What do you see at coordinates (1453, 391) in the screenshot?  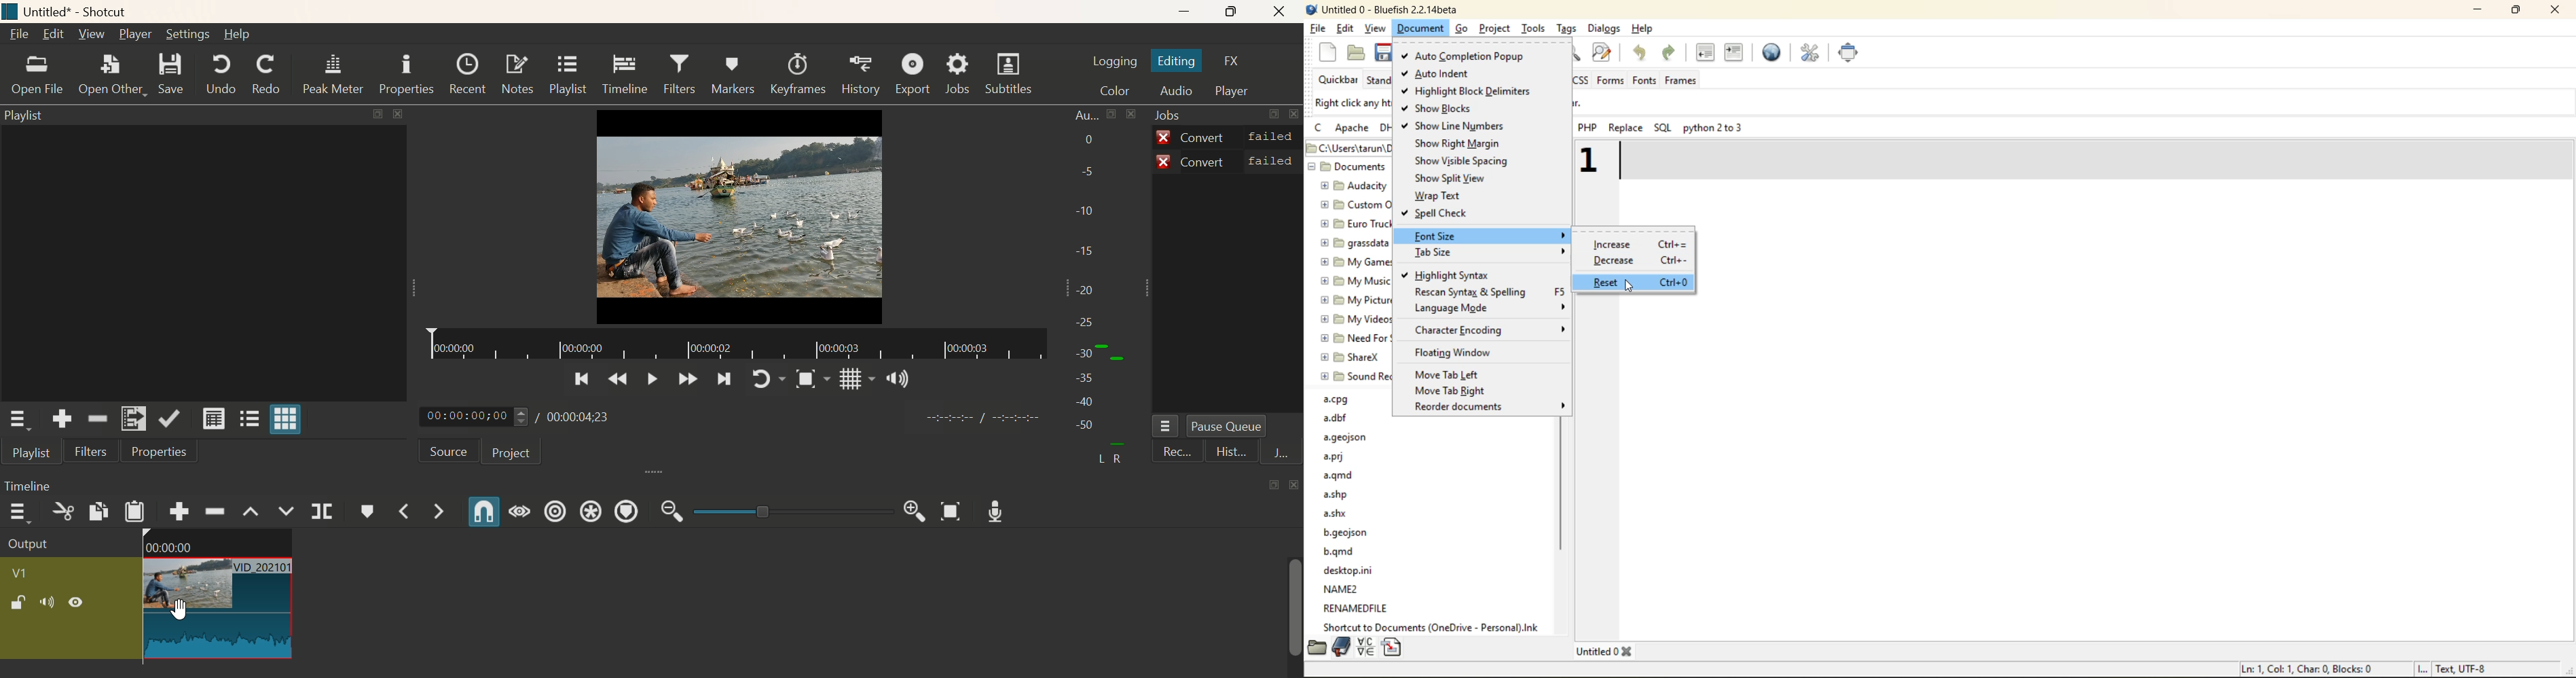 I see `move tab right` at bounding box center [1453, 391].